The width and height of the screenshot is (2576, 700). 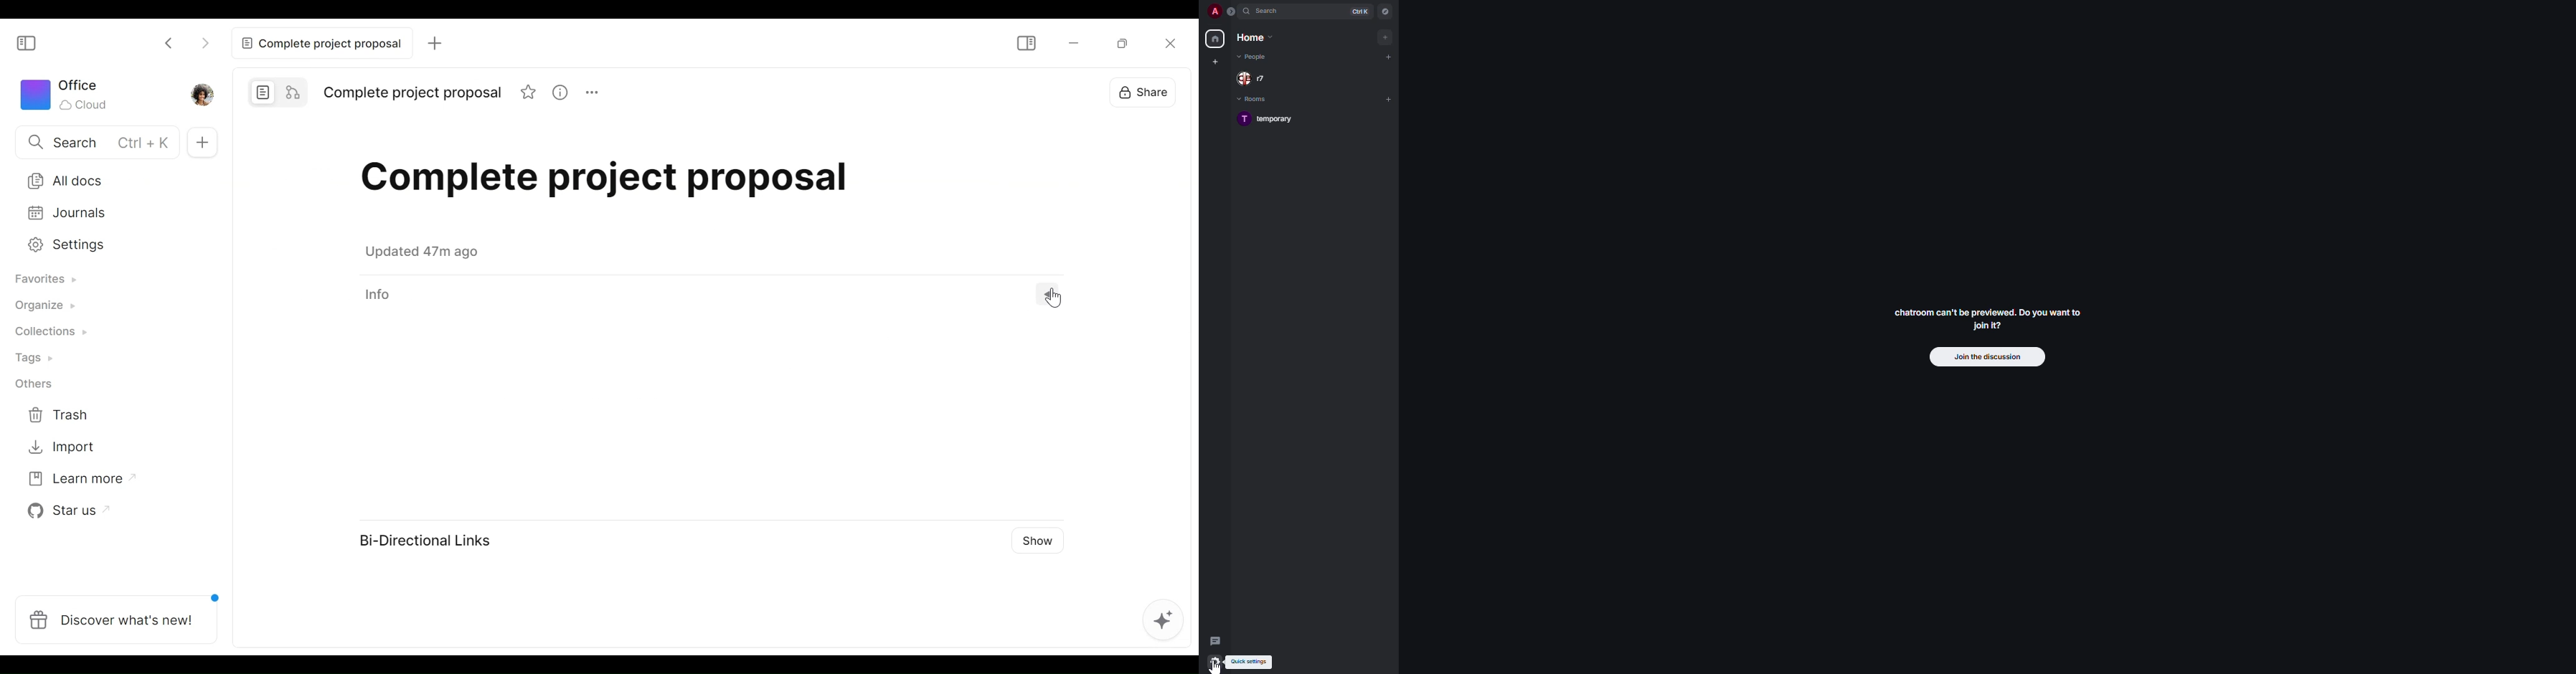 What do you see at coordinates (1046, 540) in the screenshot?
I see `Show` at bounding box center [1046, 540].